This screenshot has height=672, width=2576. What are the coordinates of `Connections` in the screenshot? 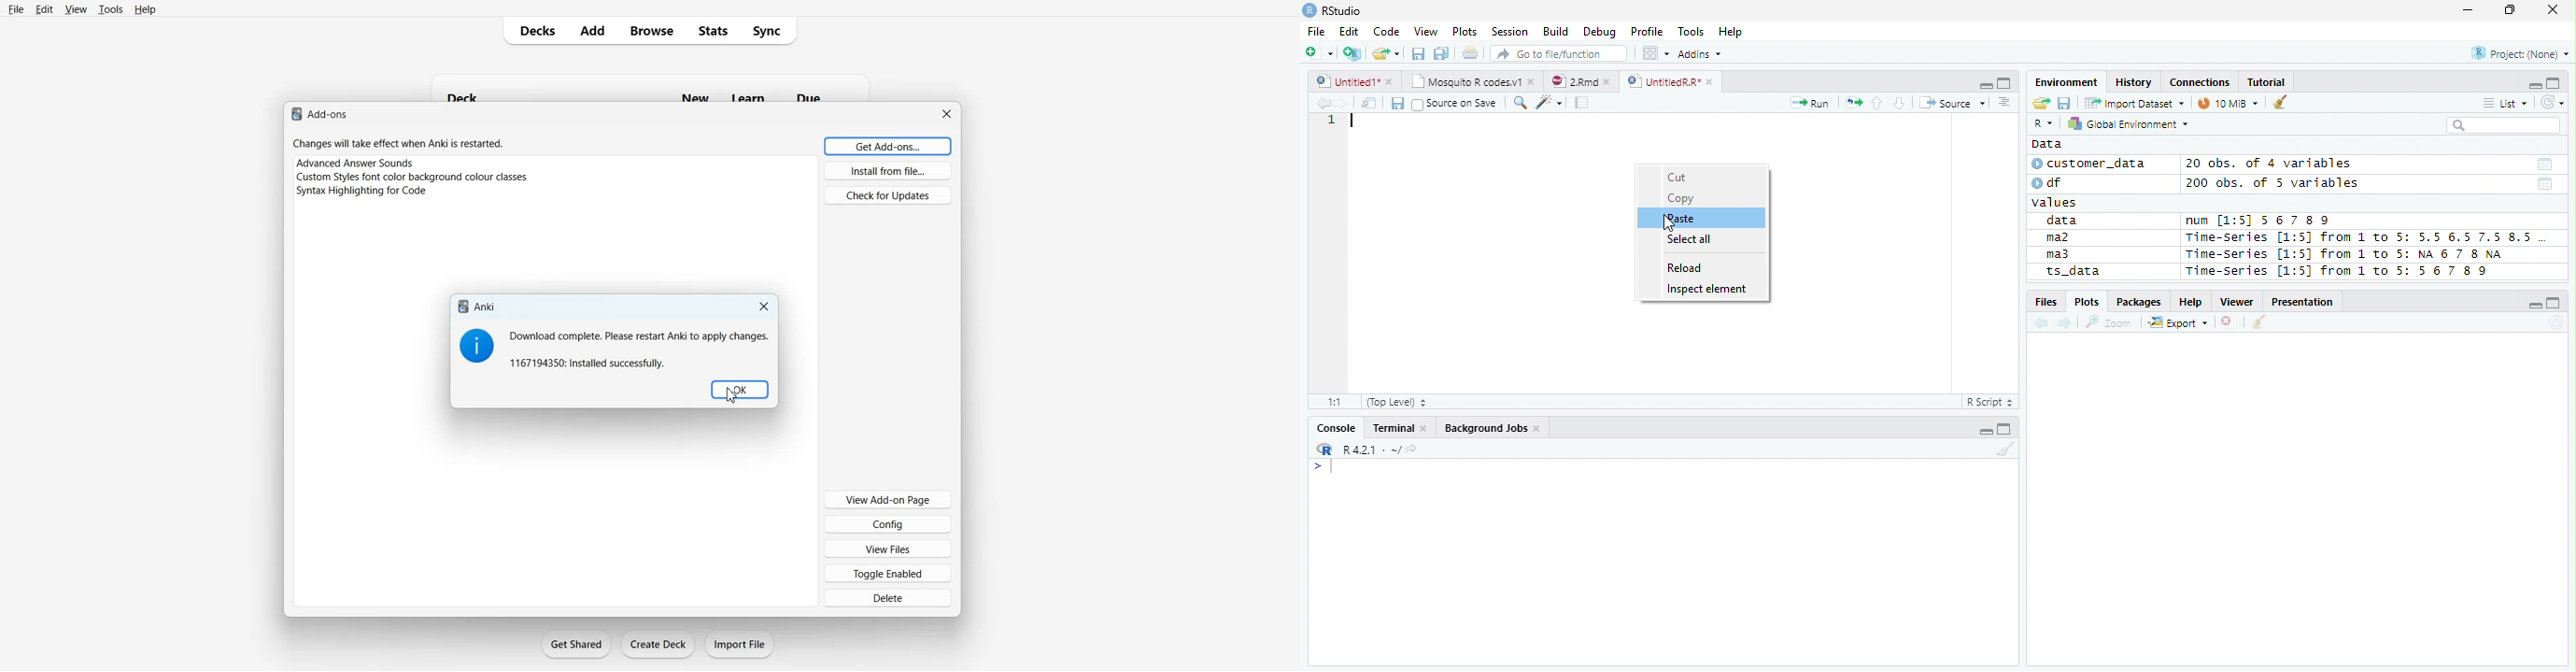 It's located at (2200, 82).